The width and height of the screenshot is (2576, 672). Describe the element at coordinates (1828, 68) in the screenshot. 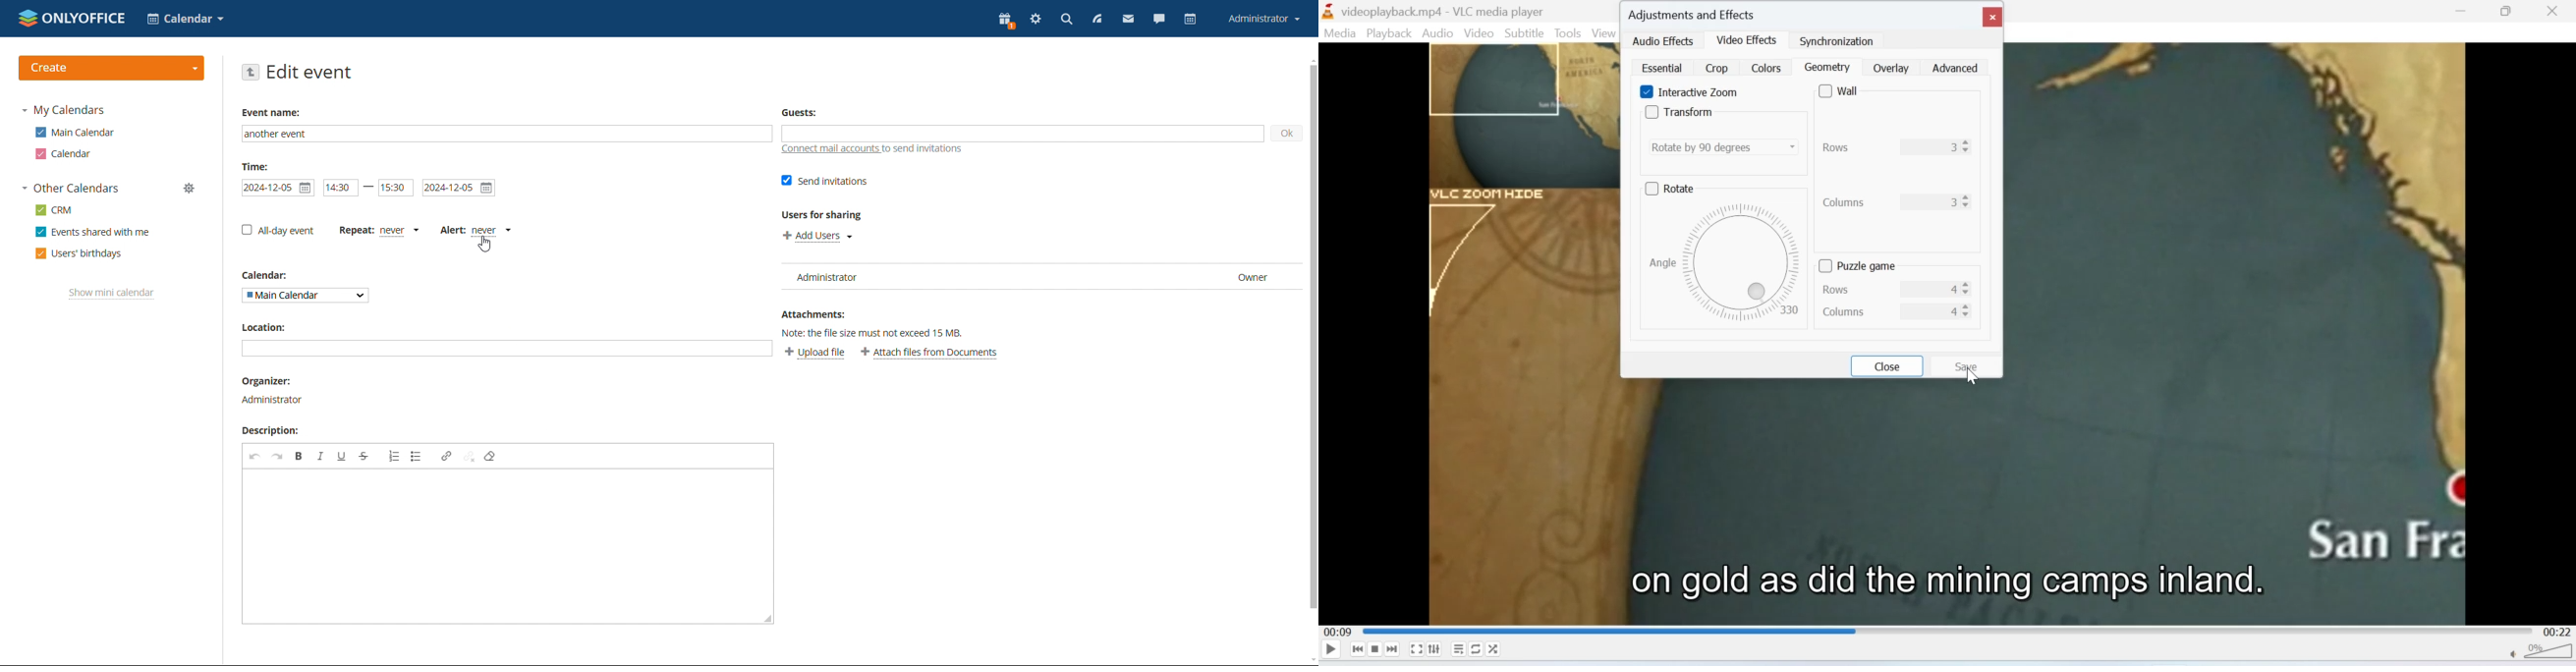

I see `geometry` at that location.